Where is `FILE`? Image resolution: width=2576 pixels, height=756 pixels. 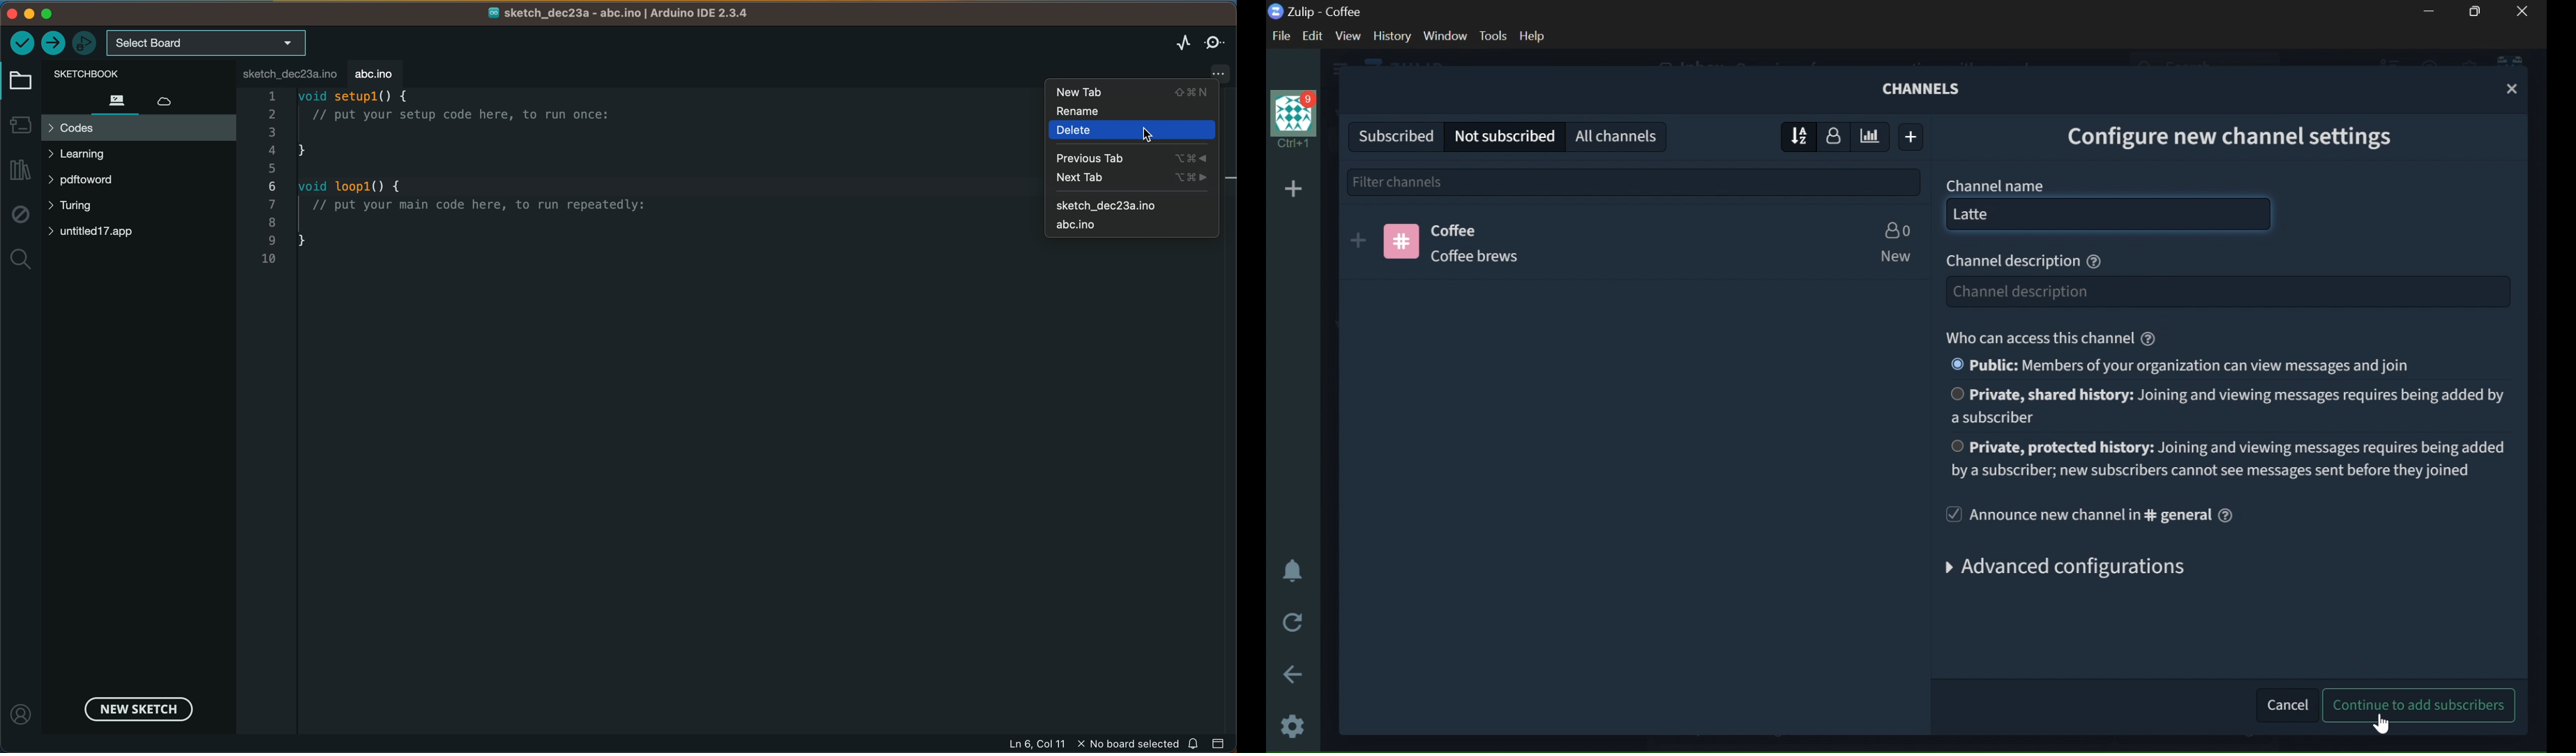
FILE is located at coordinates (1279, 36).